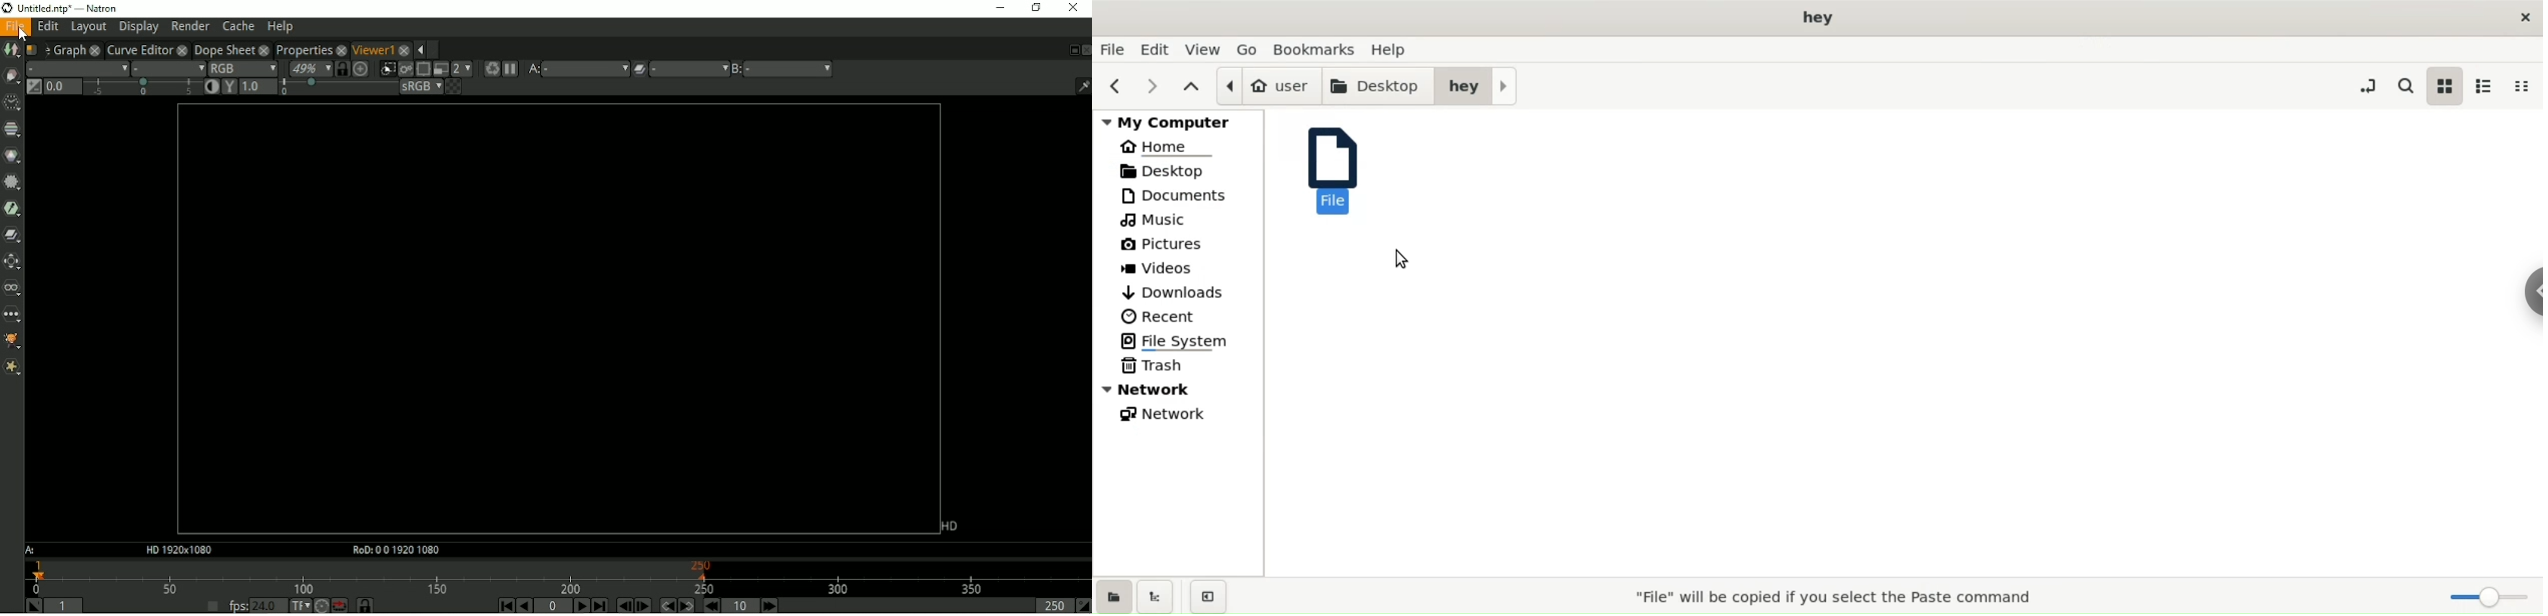 The width and height of the screenshot is (2548, 616). Describe the element at coordinates (1249, 50) in the screenshot. I see `go` at that location.